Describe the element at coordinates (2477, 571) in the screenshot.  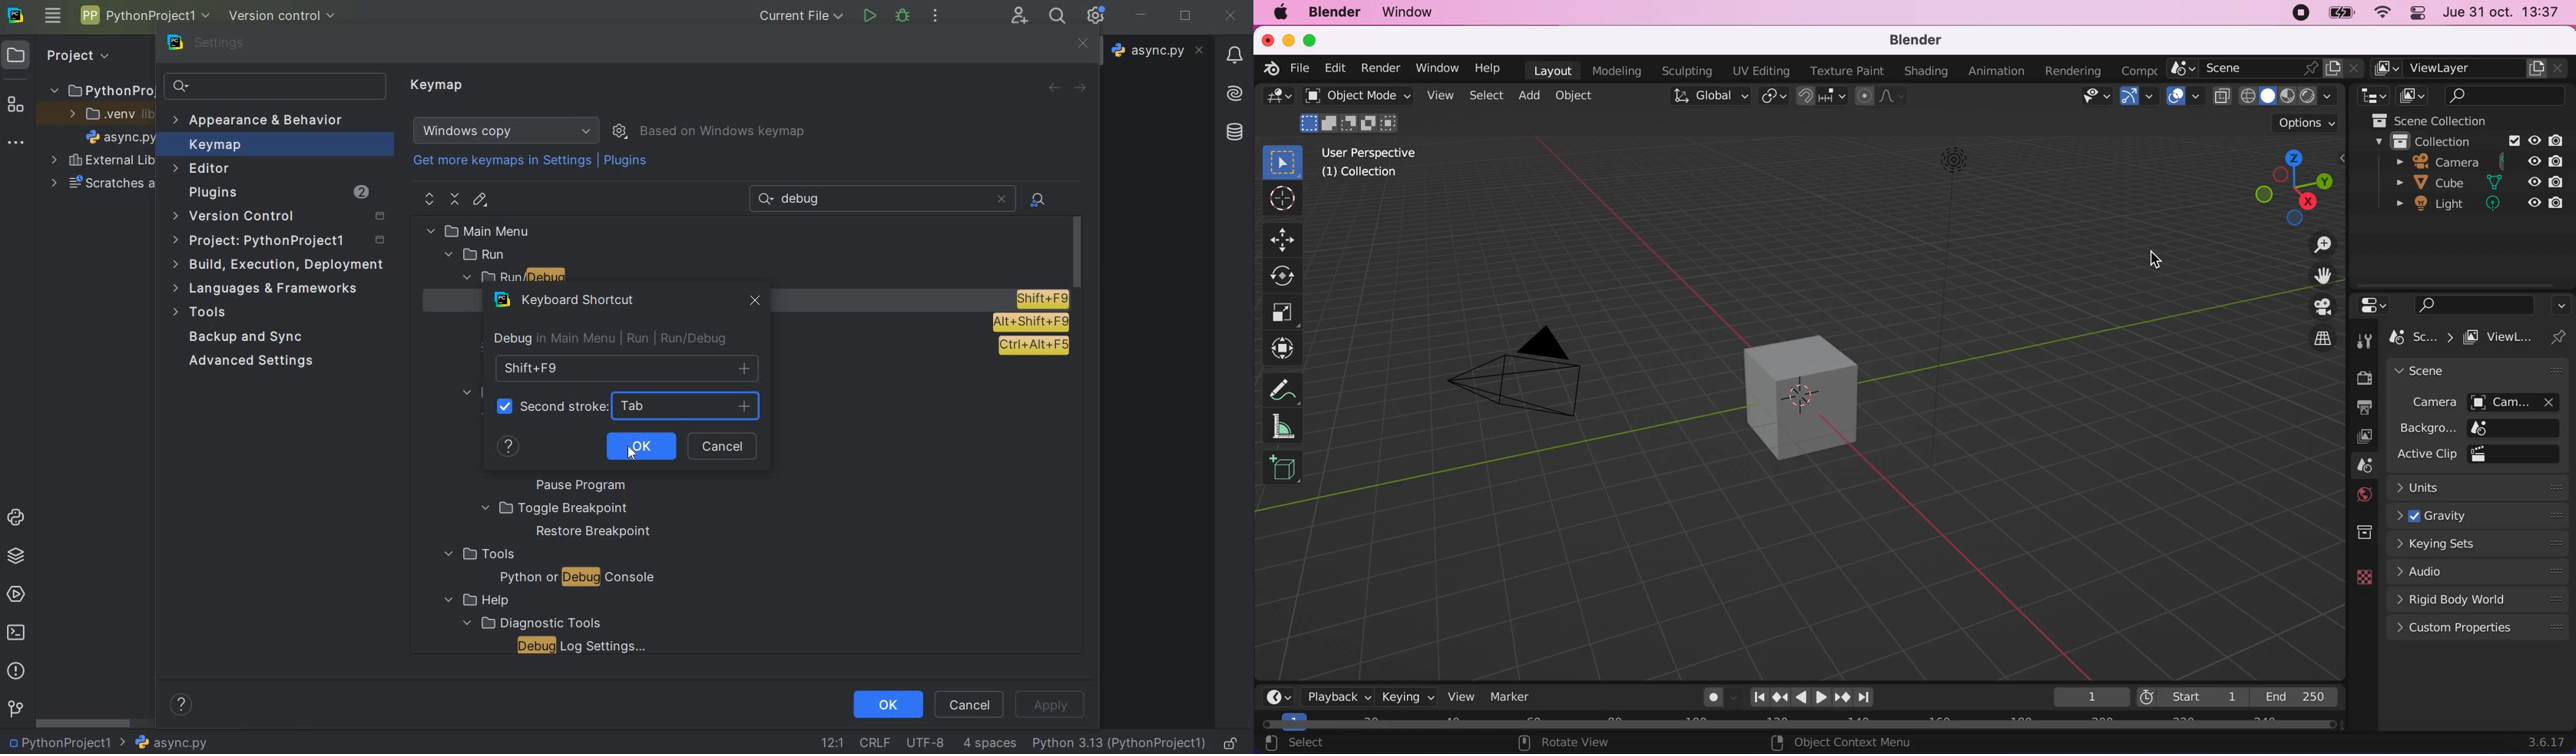
I see `audio` at that location.